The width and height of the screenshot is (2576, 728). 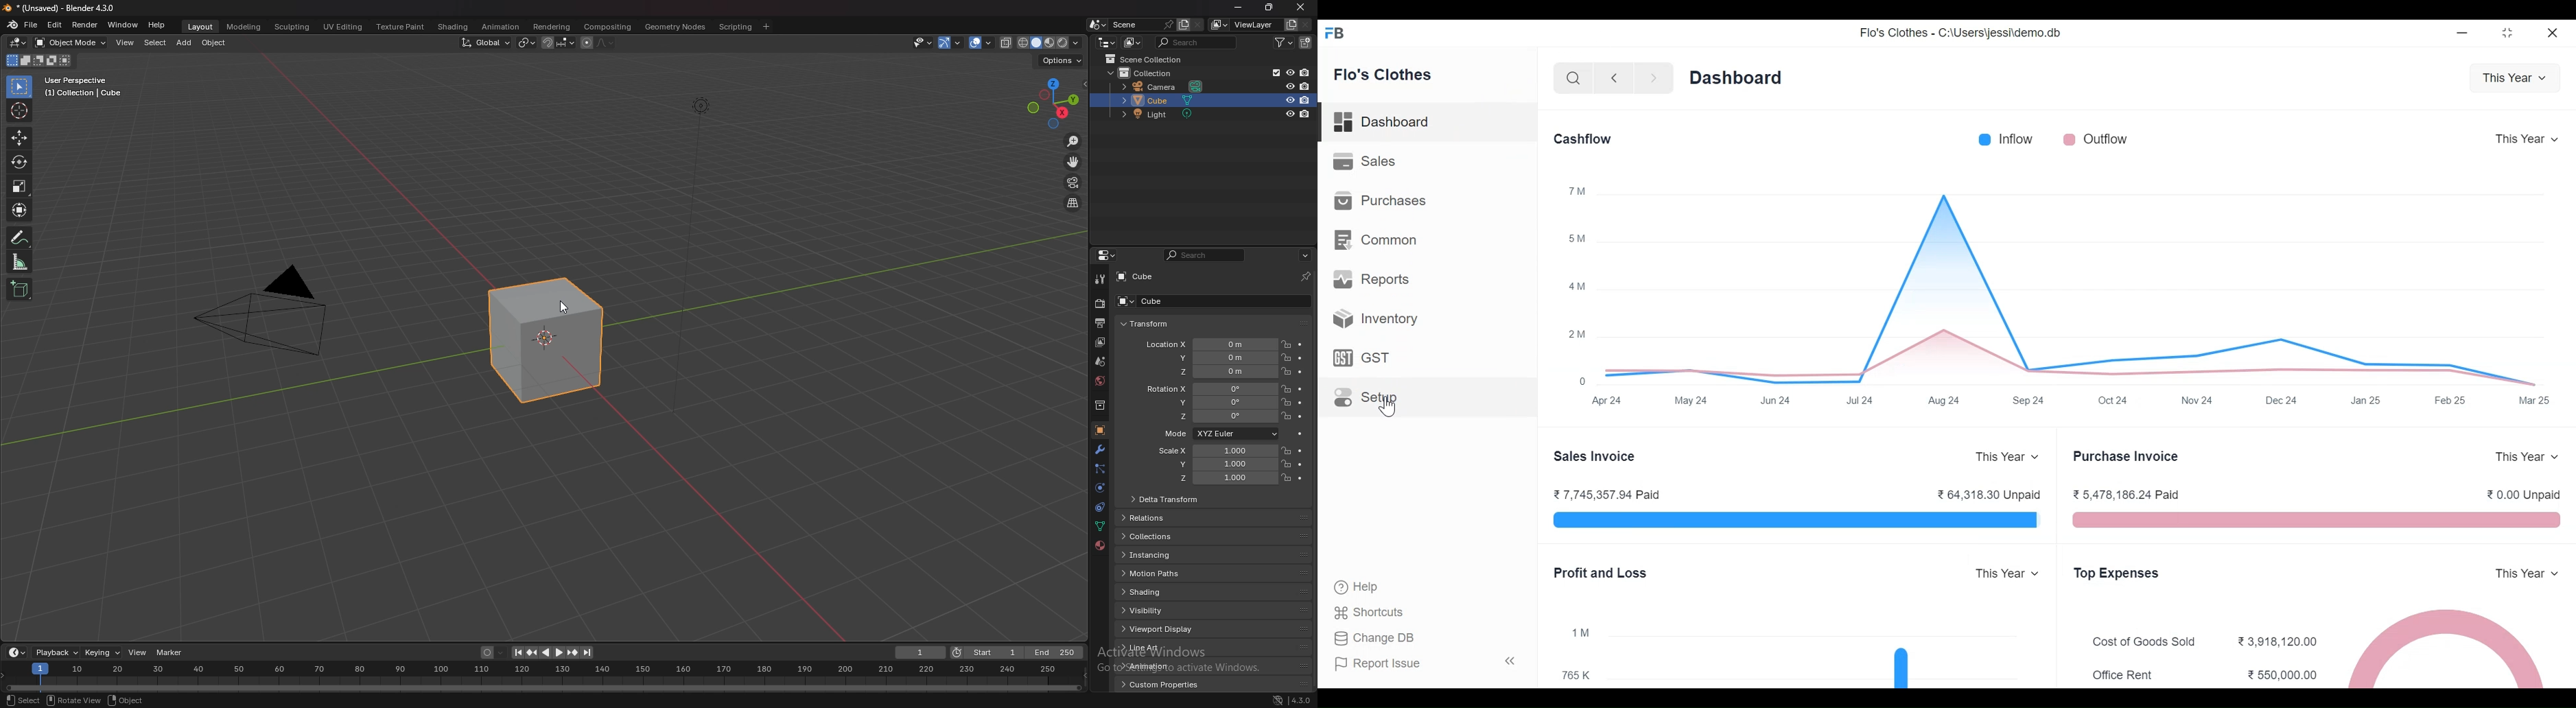 I want to click on search, so click(x=1204, y=255).